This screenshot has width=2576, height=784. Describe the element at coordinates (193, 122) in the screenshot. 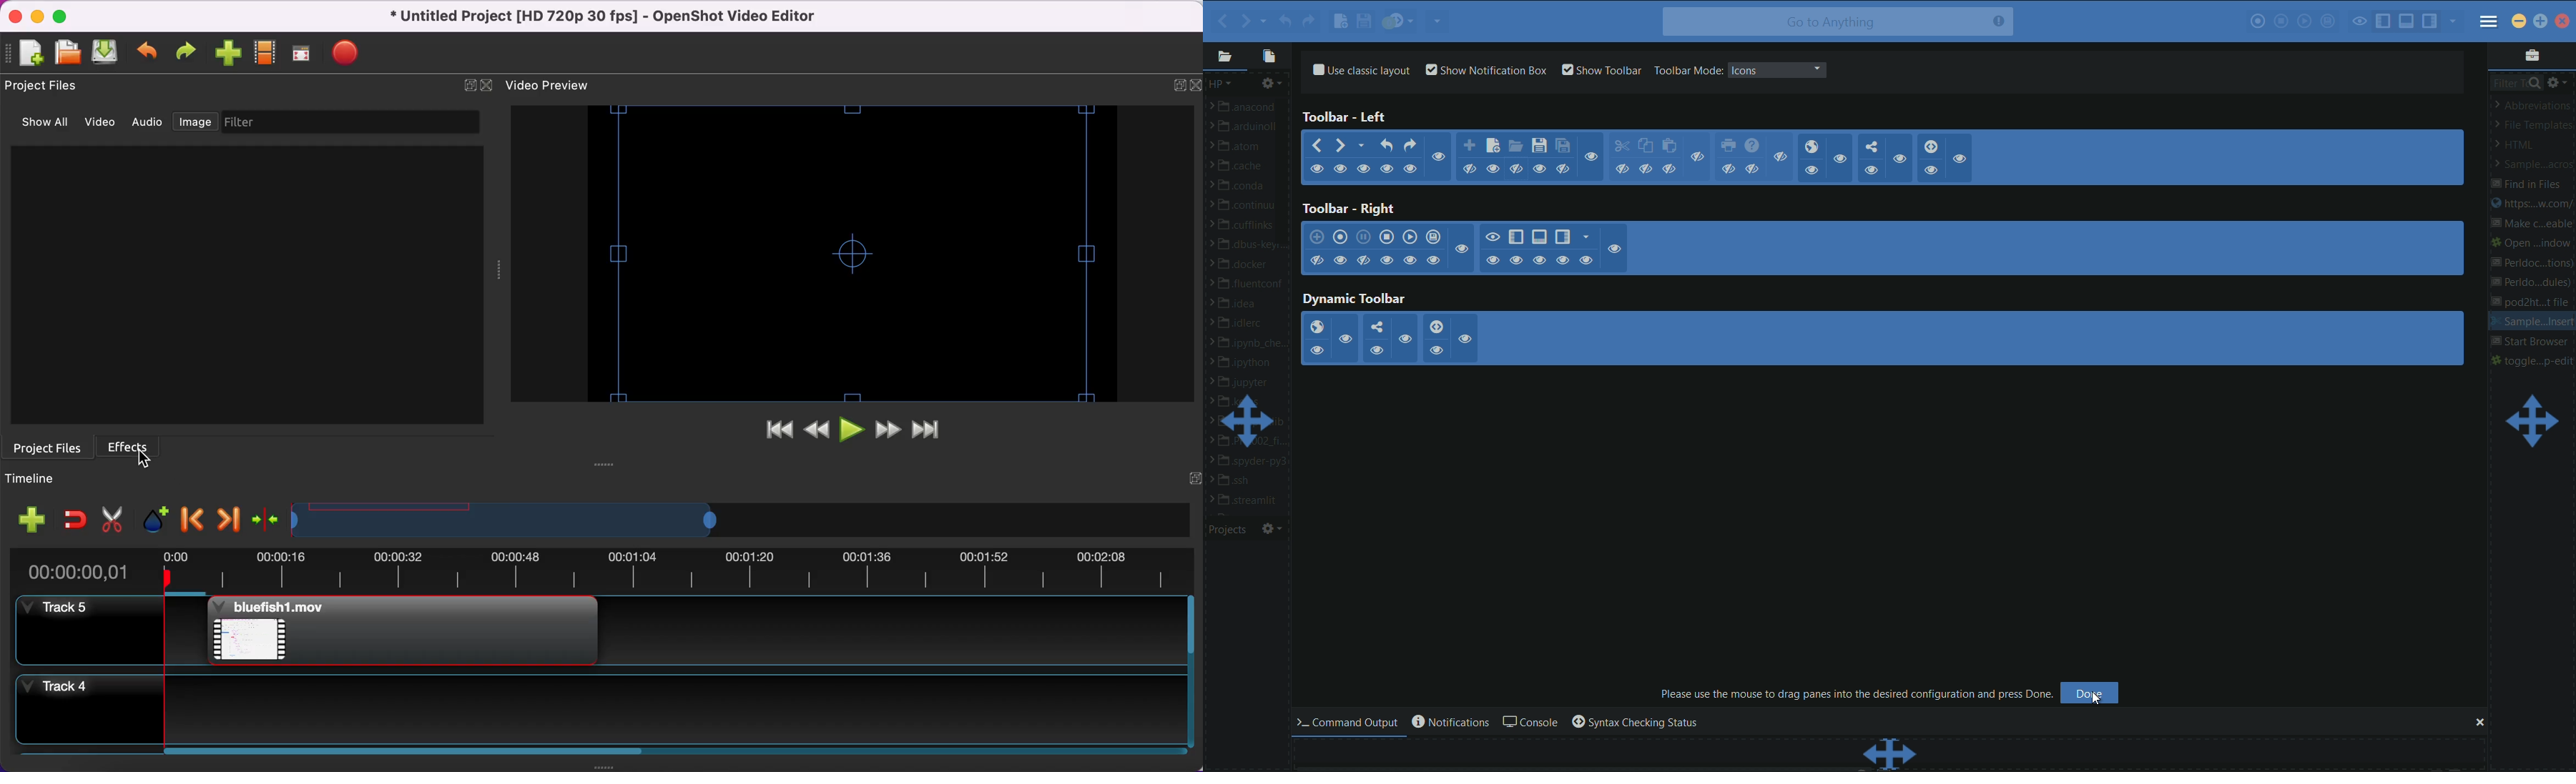

I see `image` at that location.